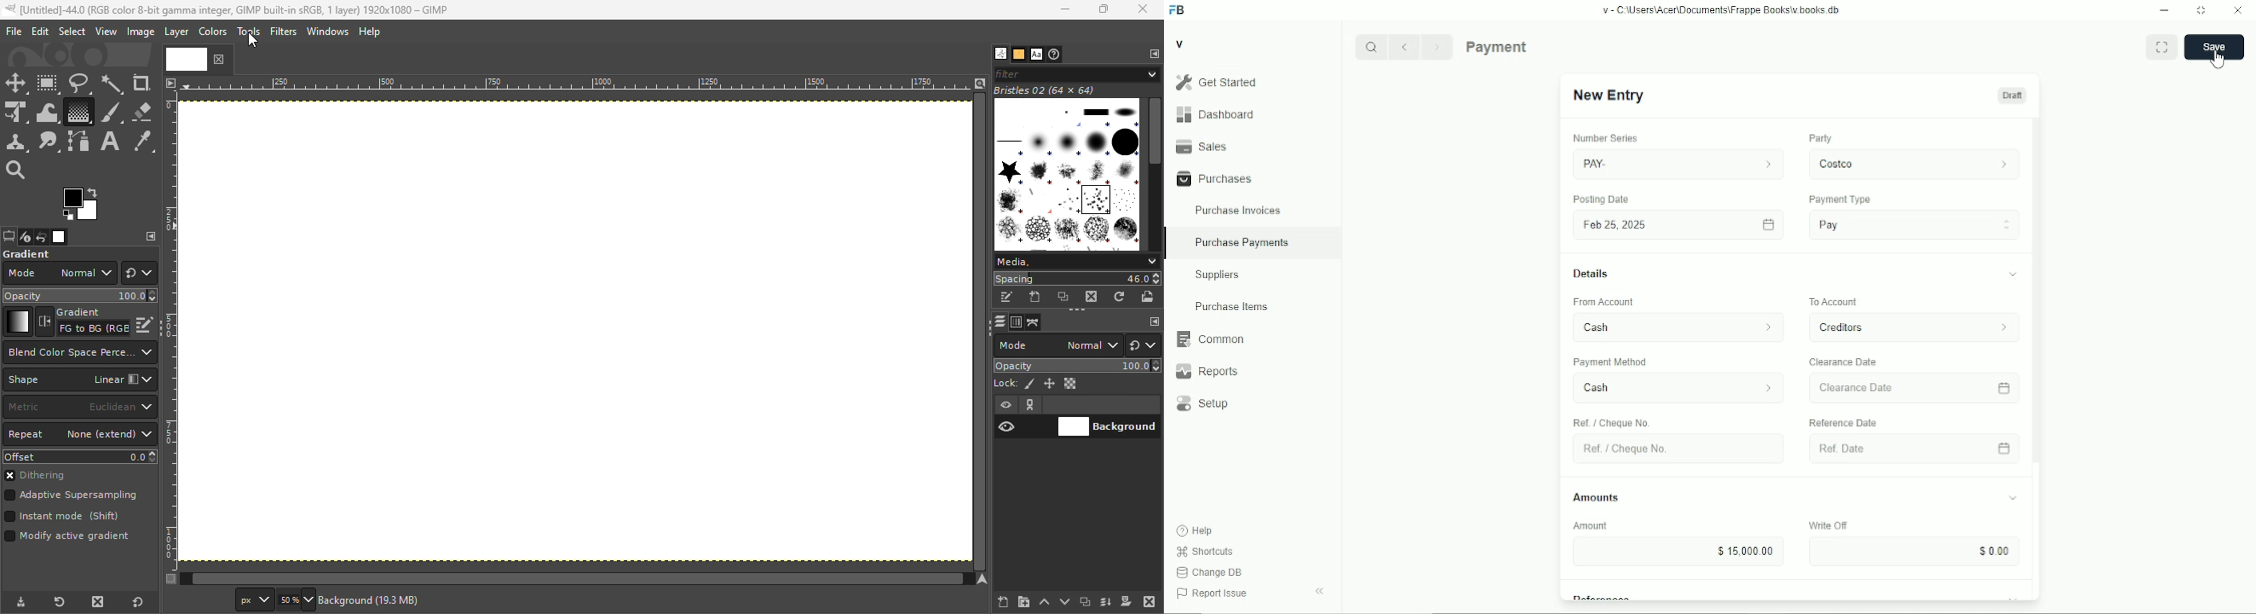 This screenshot has width=2268, height=616. I want to click on Edit, so click(40, 32).